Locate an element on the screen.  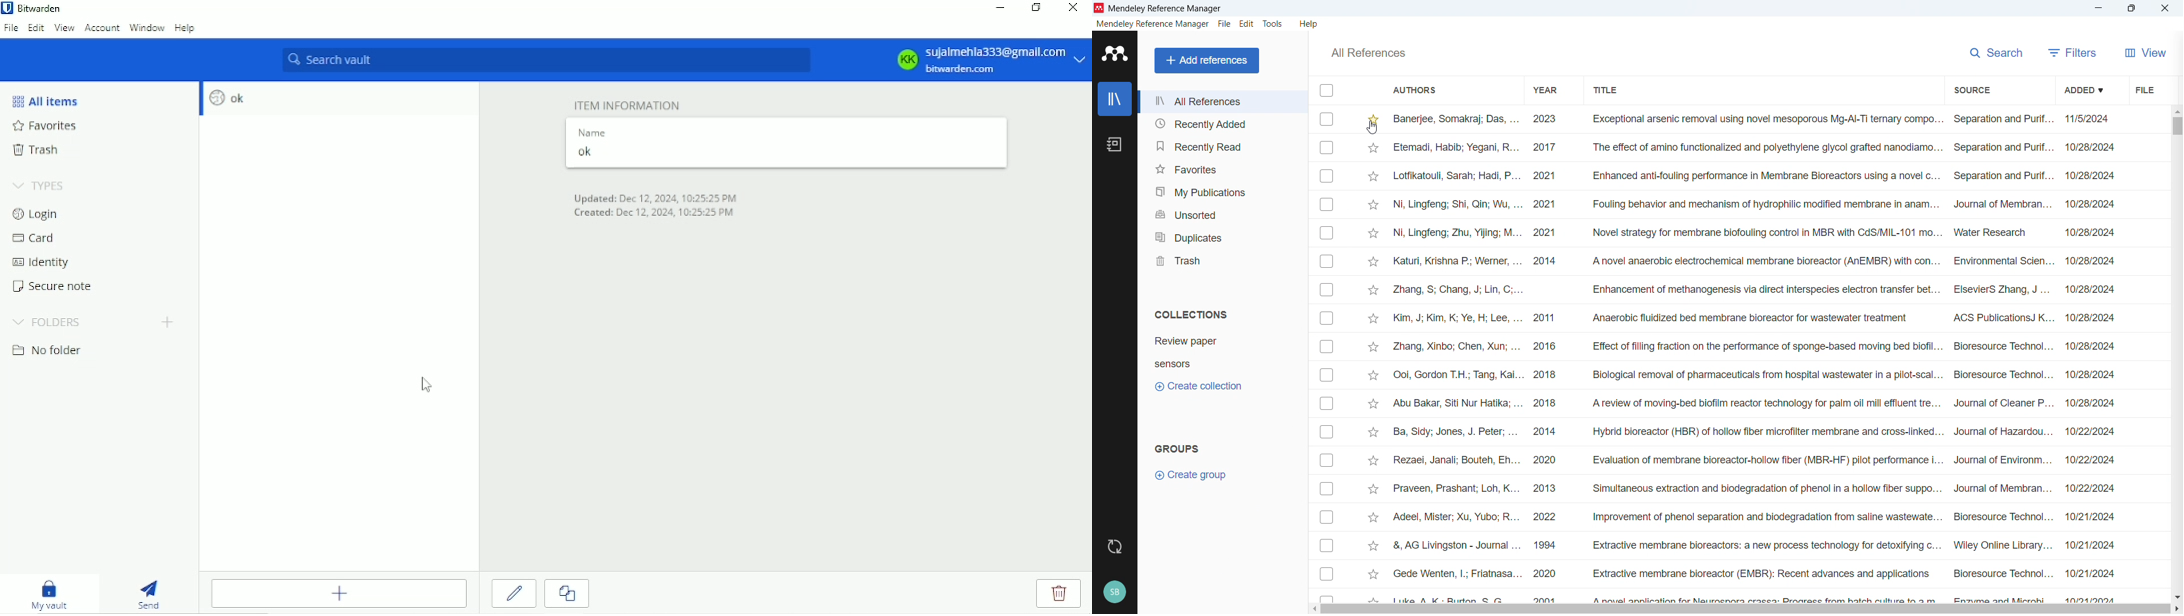
Cursor is located at coordinates (423, 384).